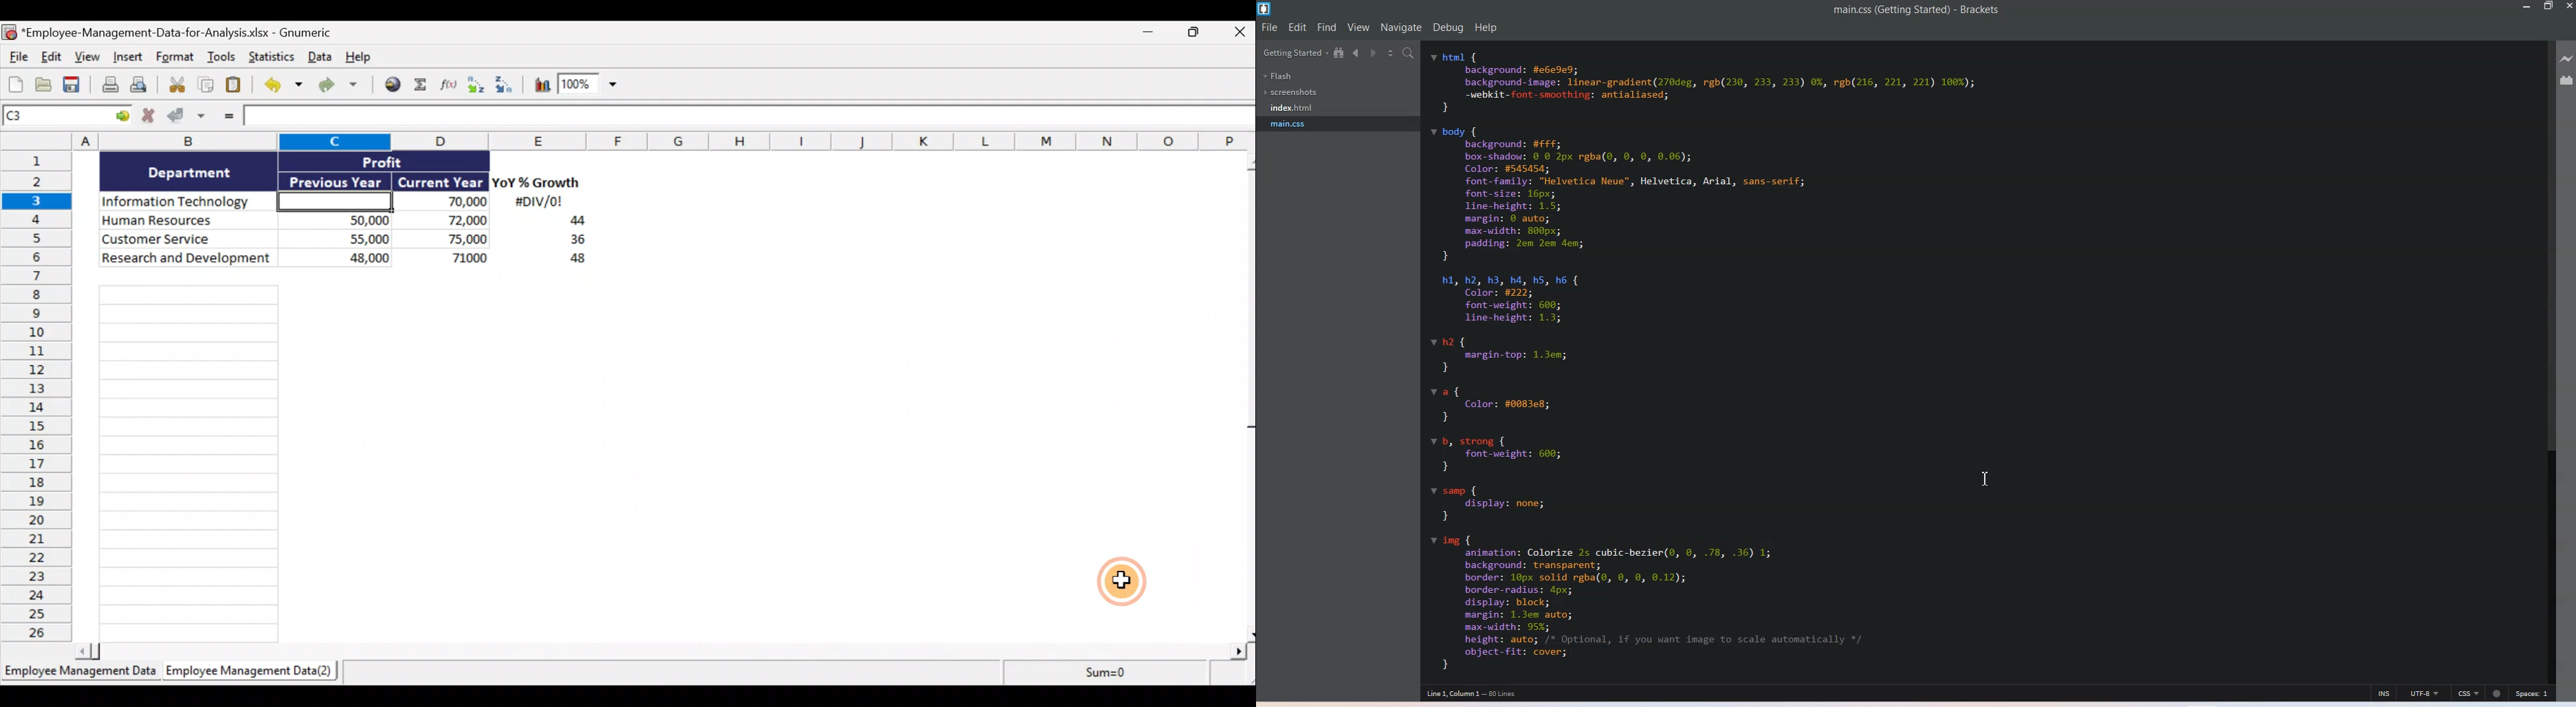 The image size is (2576, 728). What do you see at coordinates (270, 56) in the screenshot?
I see `Statistics` at bounding box center [270, 56].